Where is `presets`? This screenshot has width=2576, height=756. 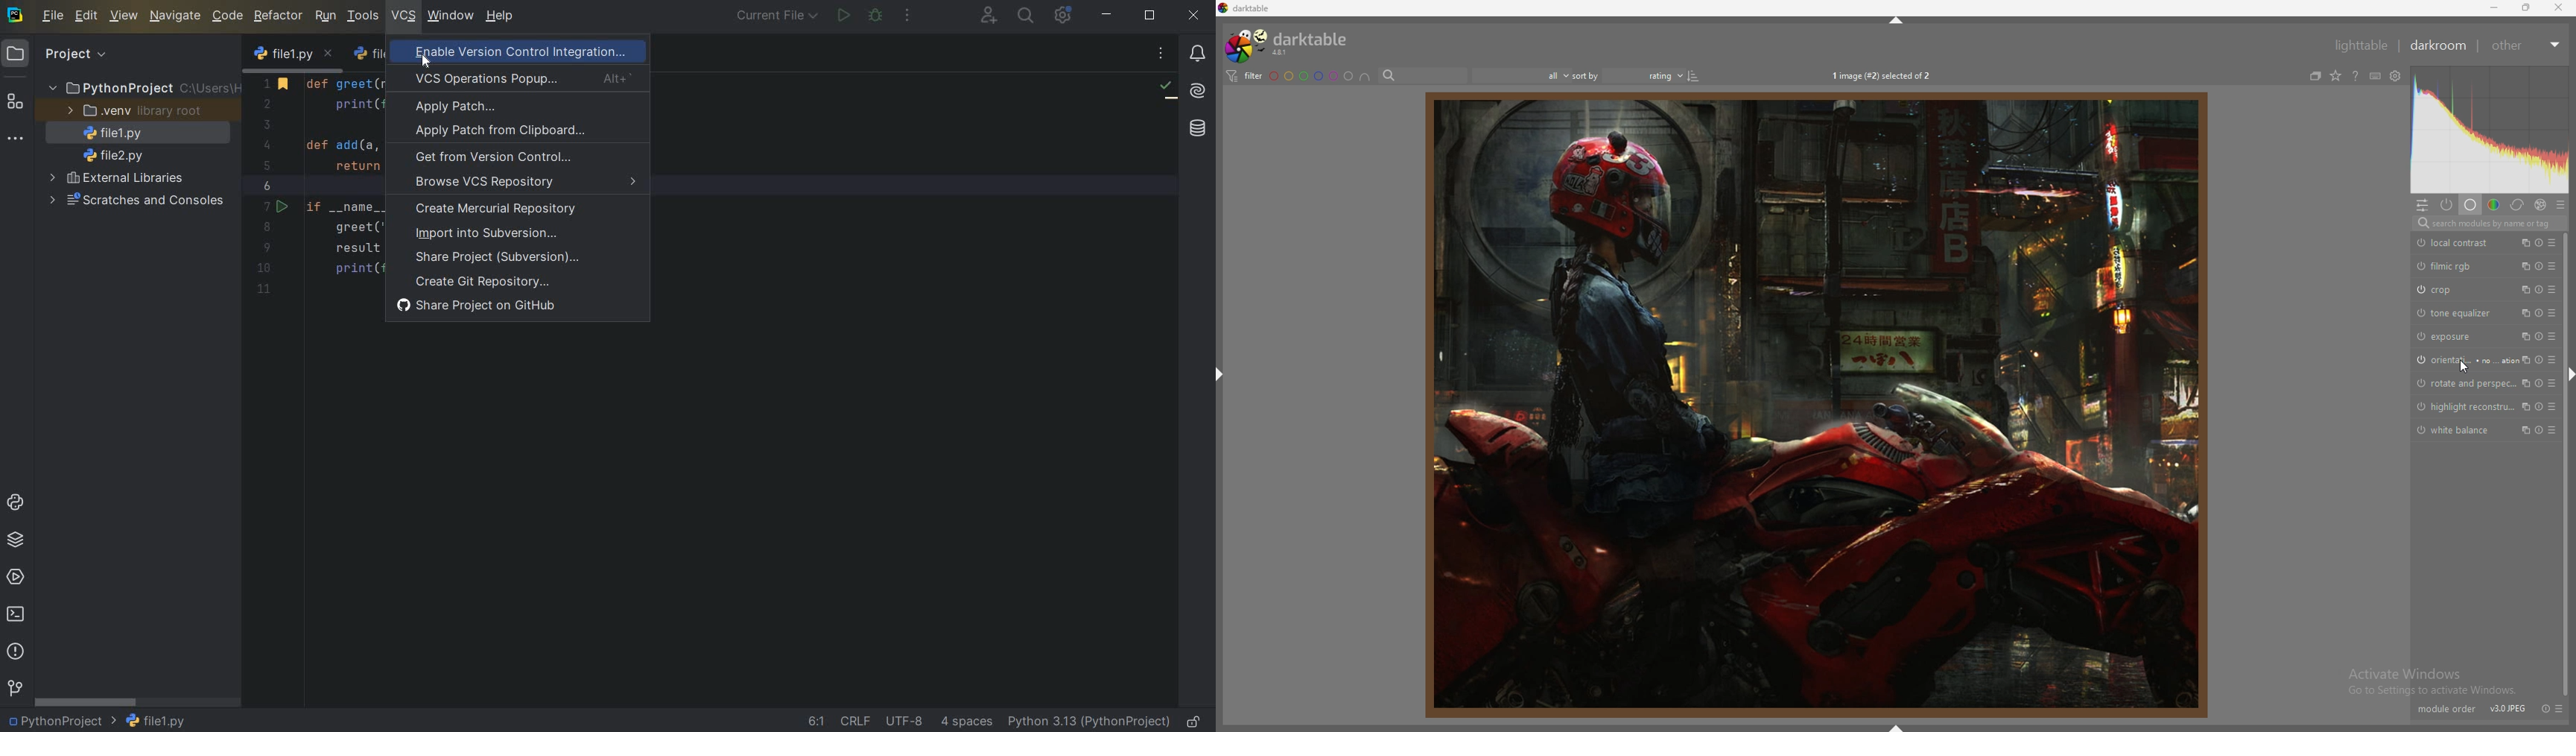
presets is located at coordinates (2553, 336).